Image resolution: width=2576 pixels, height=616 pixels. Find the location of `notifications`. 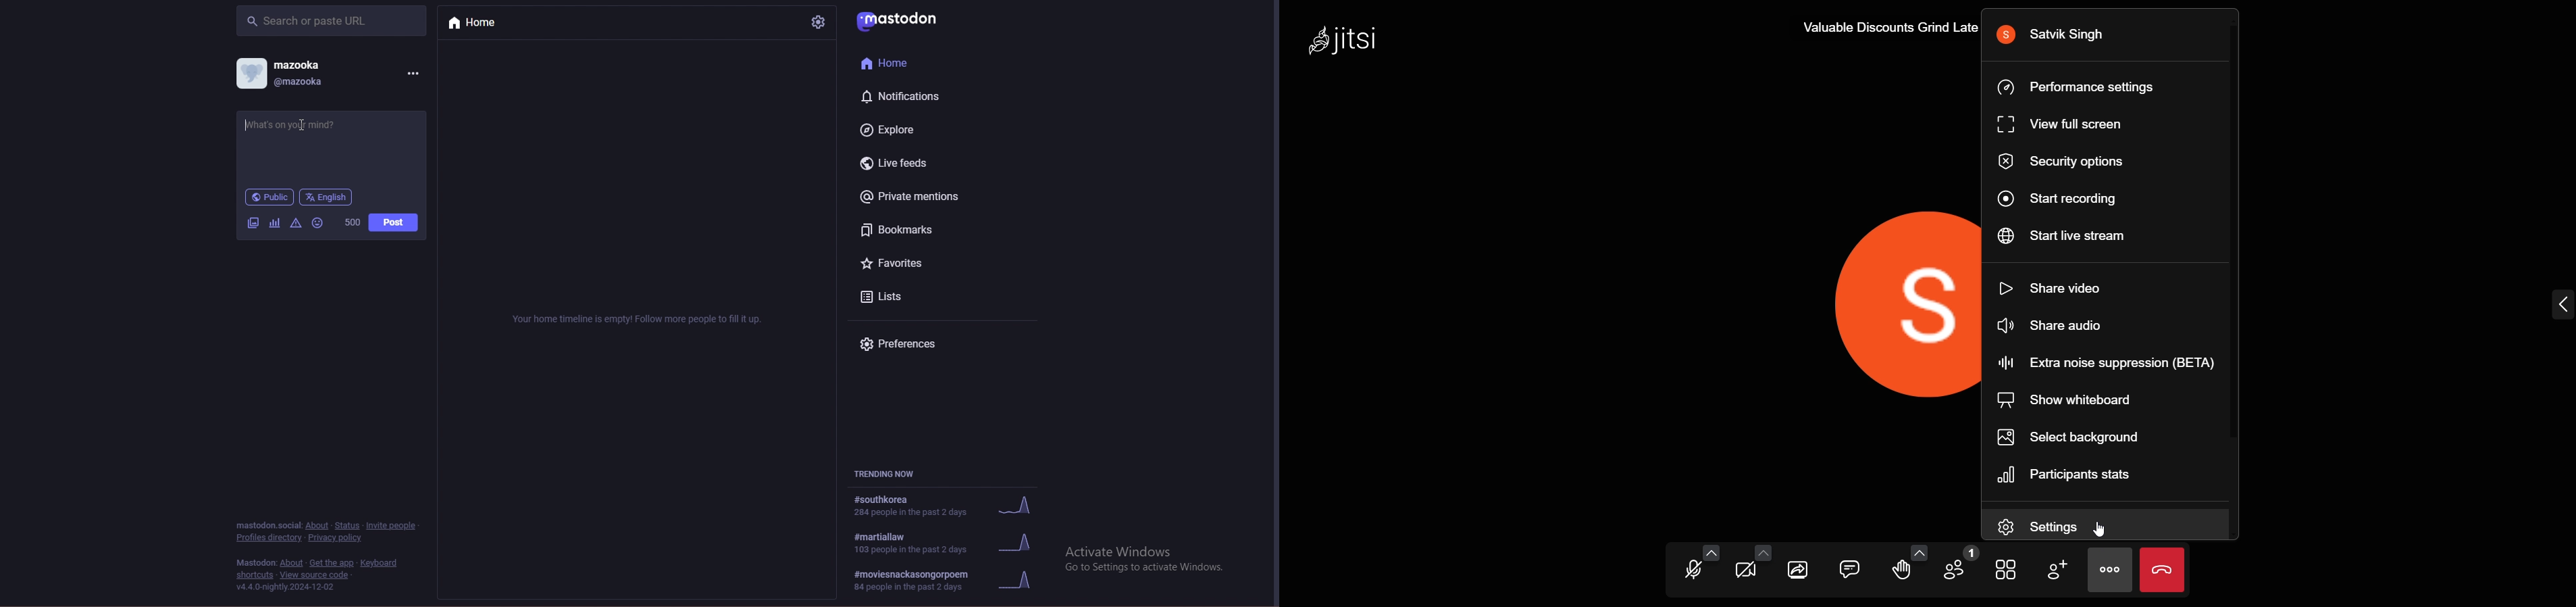

notifications is located at coordinates (921, 97).